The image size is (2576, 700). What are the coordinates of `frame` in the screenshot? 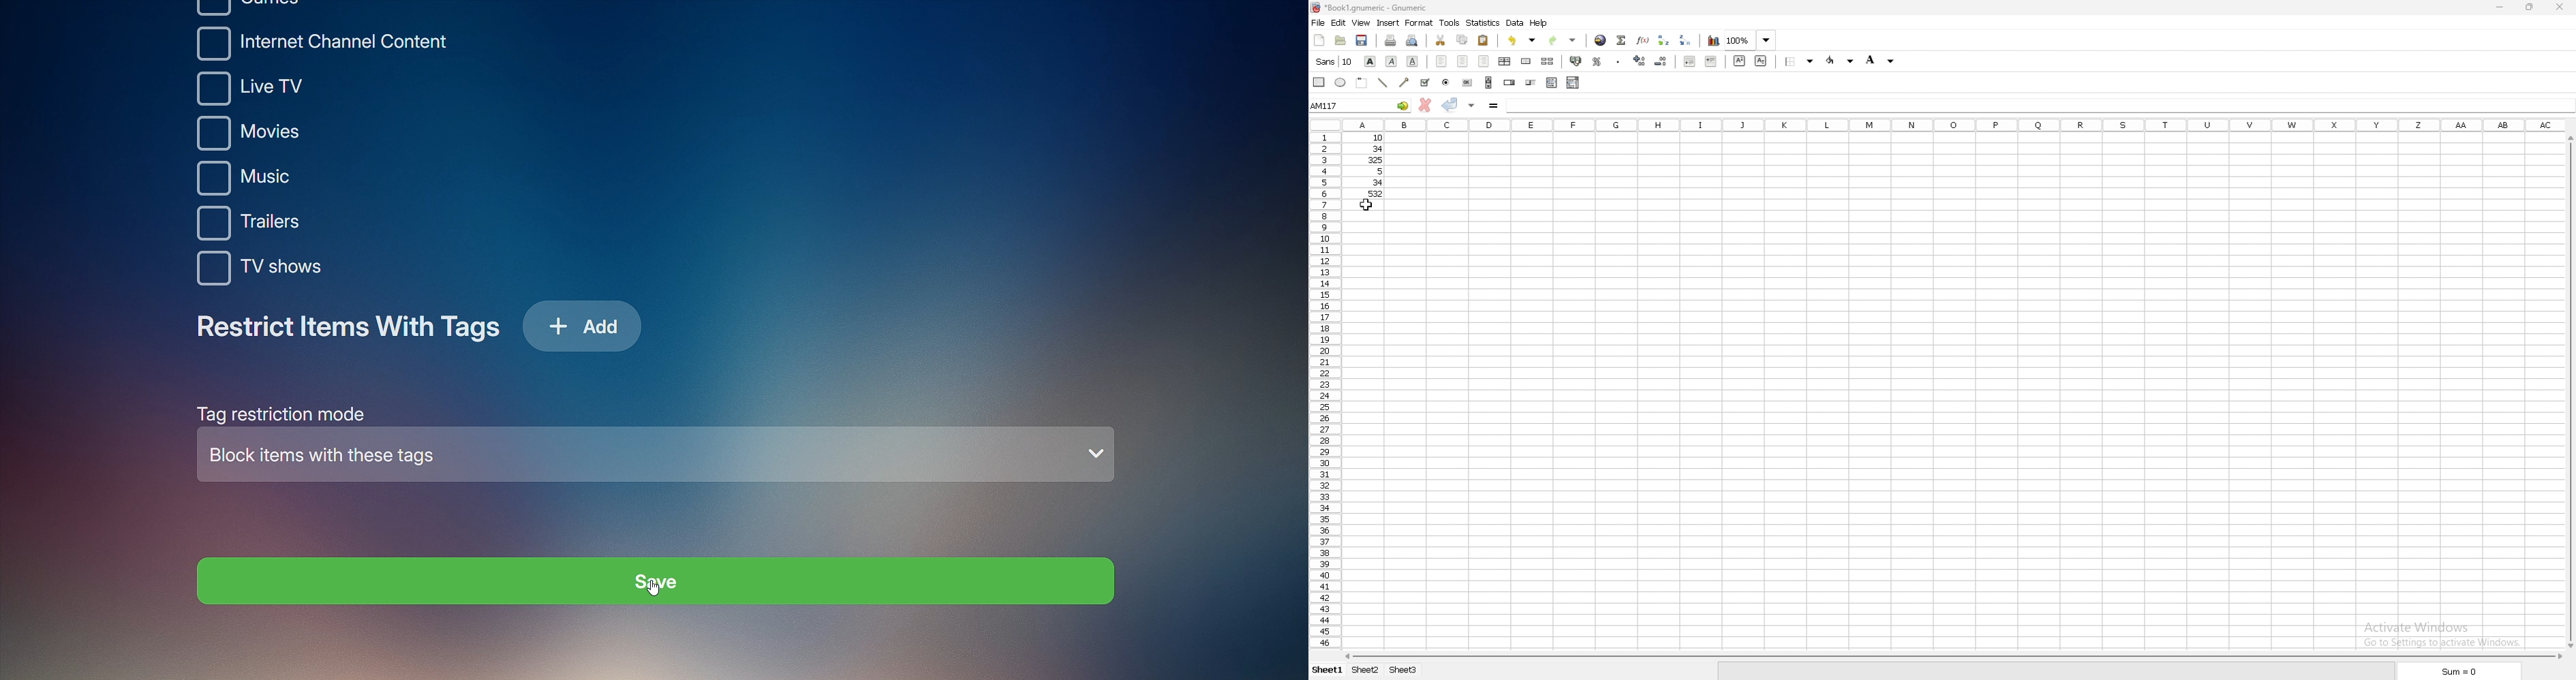 It's located at (1361, 82).